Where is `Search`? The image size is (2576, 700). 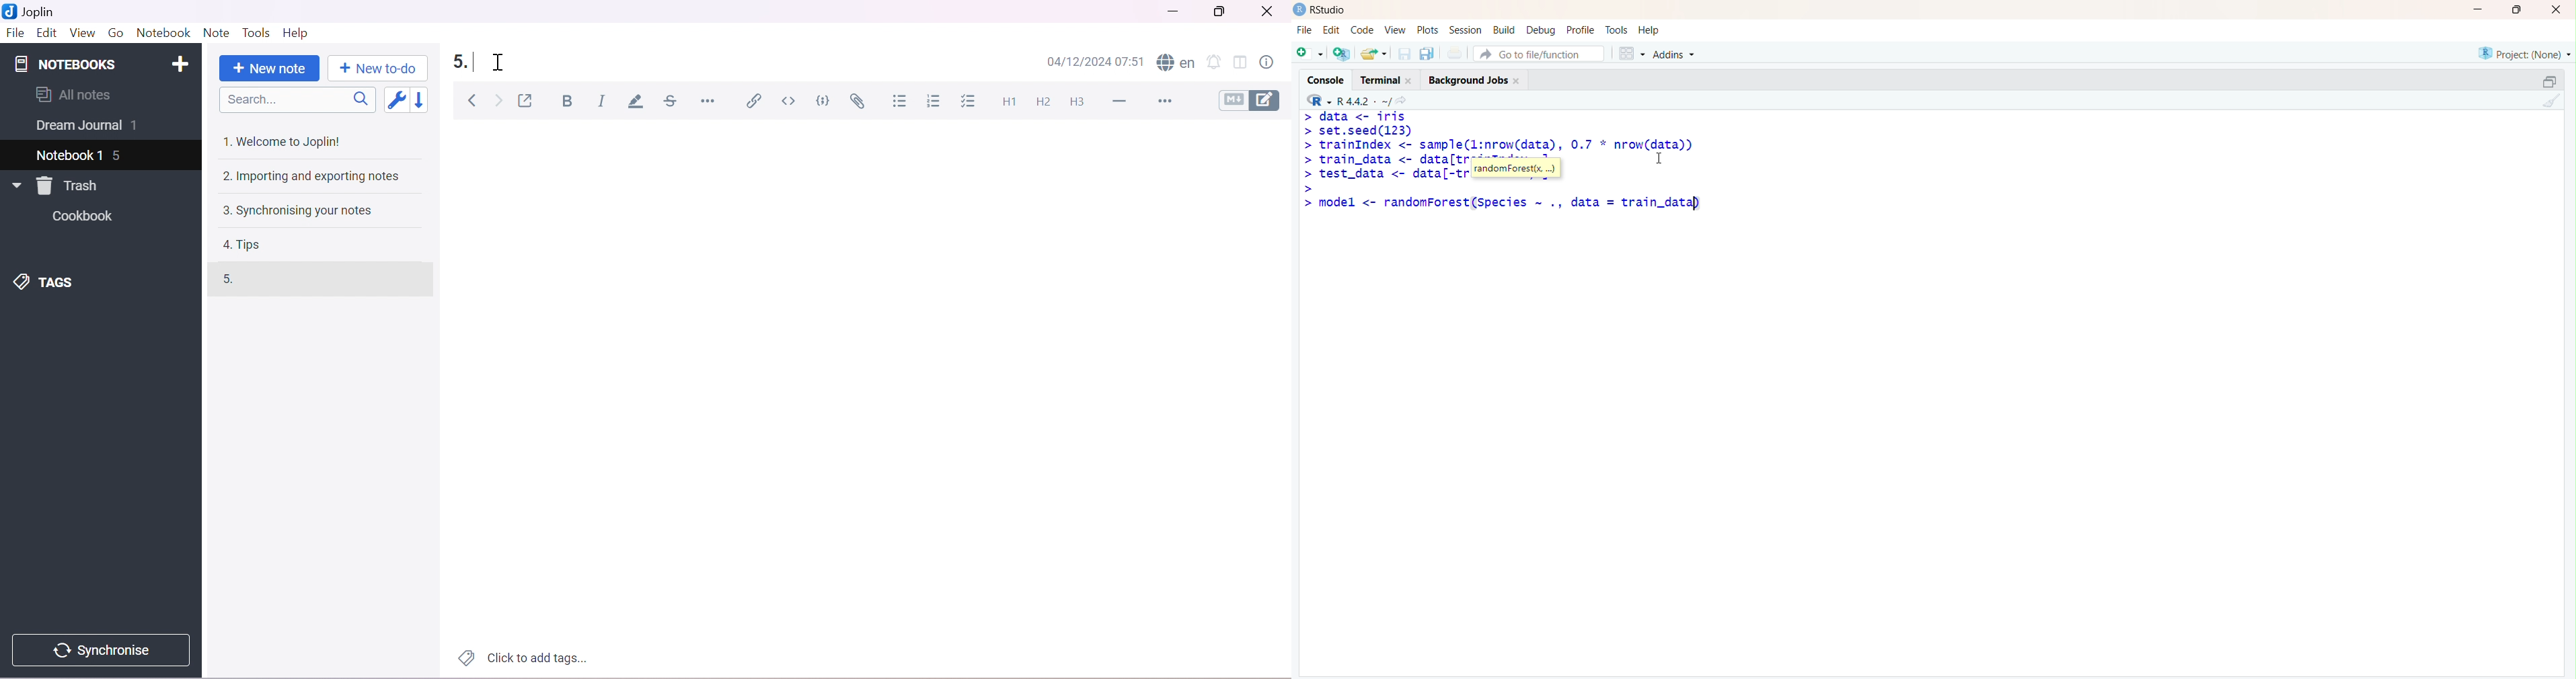
Search is located at coordinates (301, 100).